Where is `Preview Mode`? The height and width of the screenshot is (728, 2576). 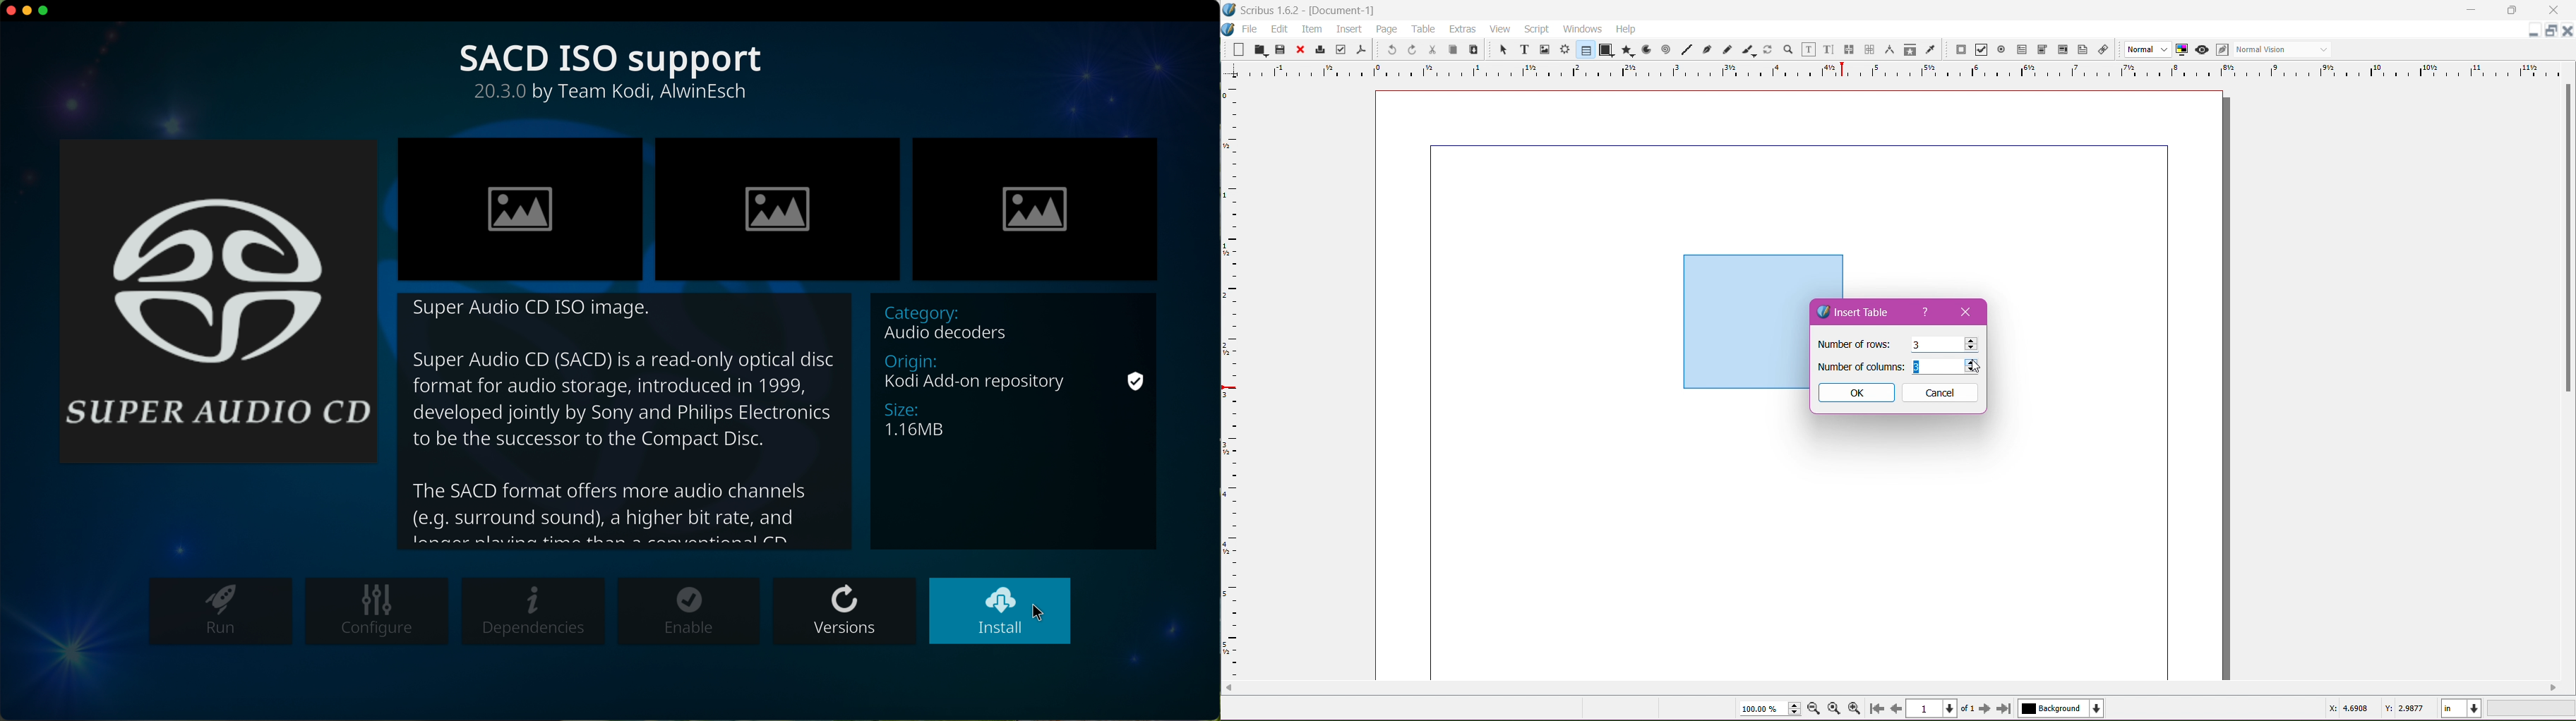 Preview Mode is located at coordinates (2201, 49).